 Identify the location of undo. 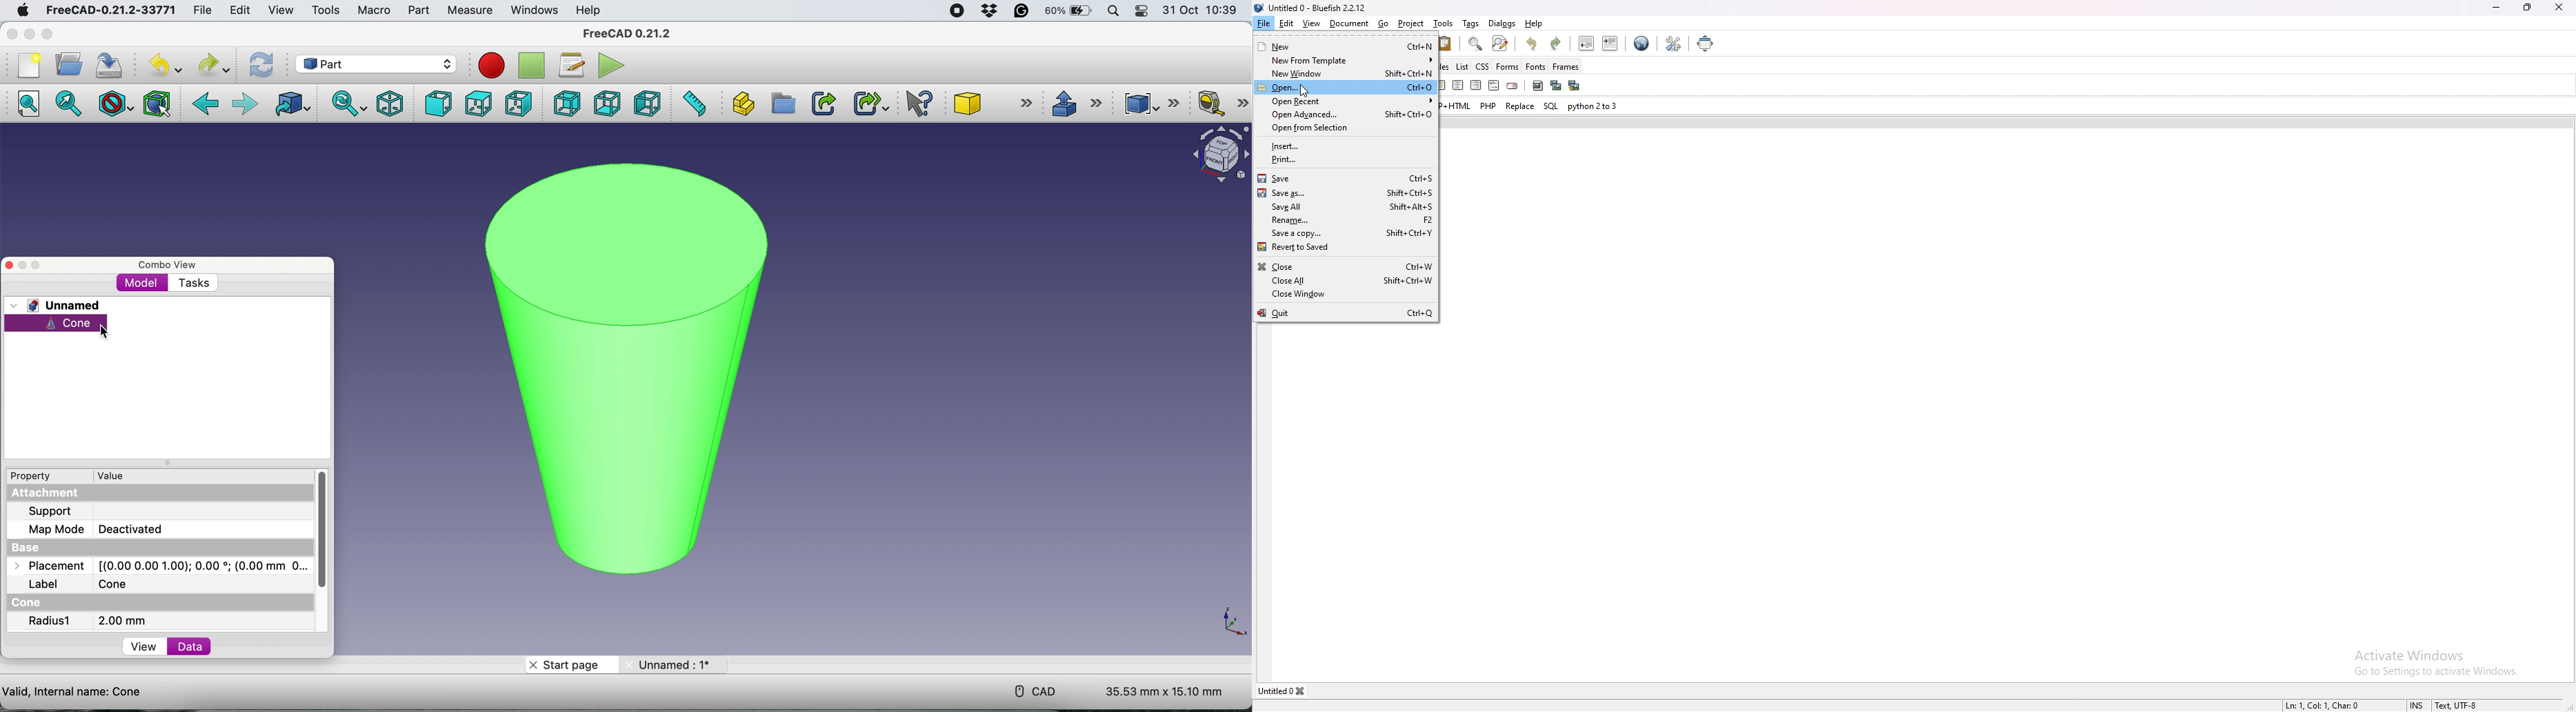
(1533, 43).